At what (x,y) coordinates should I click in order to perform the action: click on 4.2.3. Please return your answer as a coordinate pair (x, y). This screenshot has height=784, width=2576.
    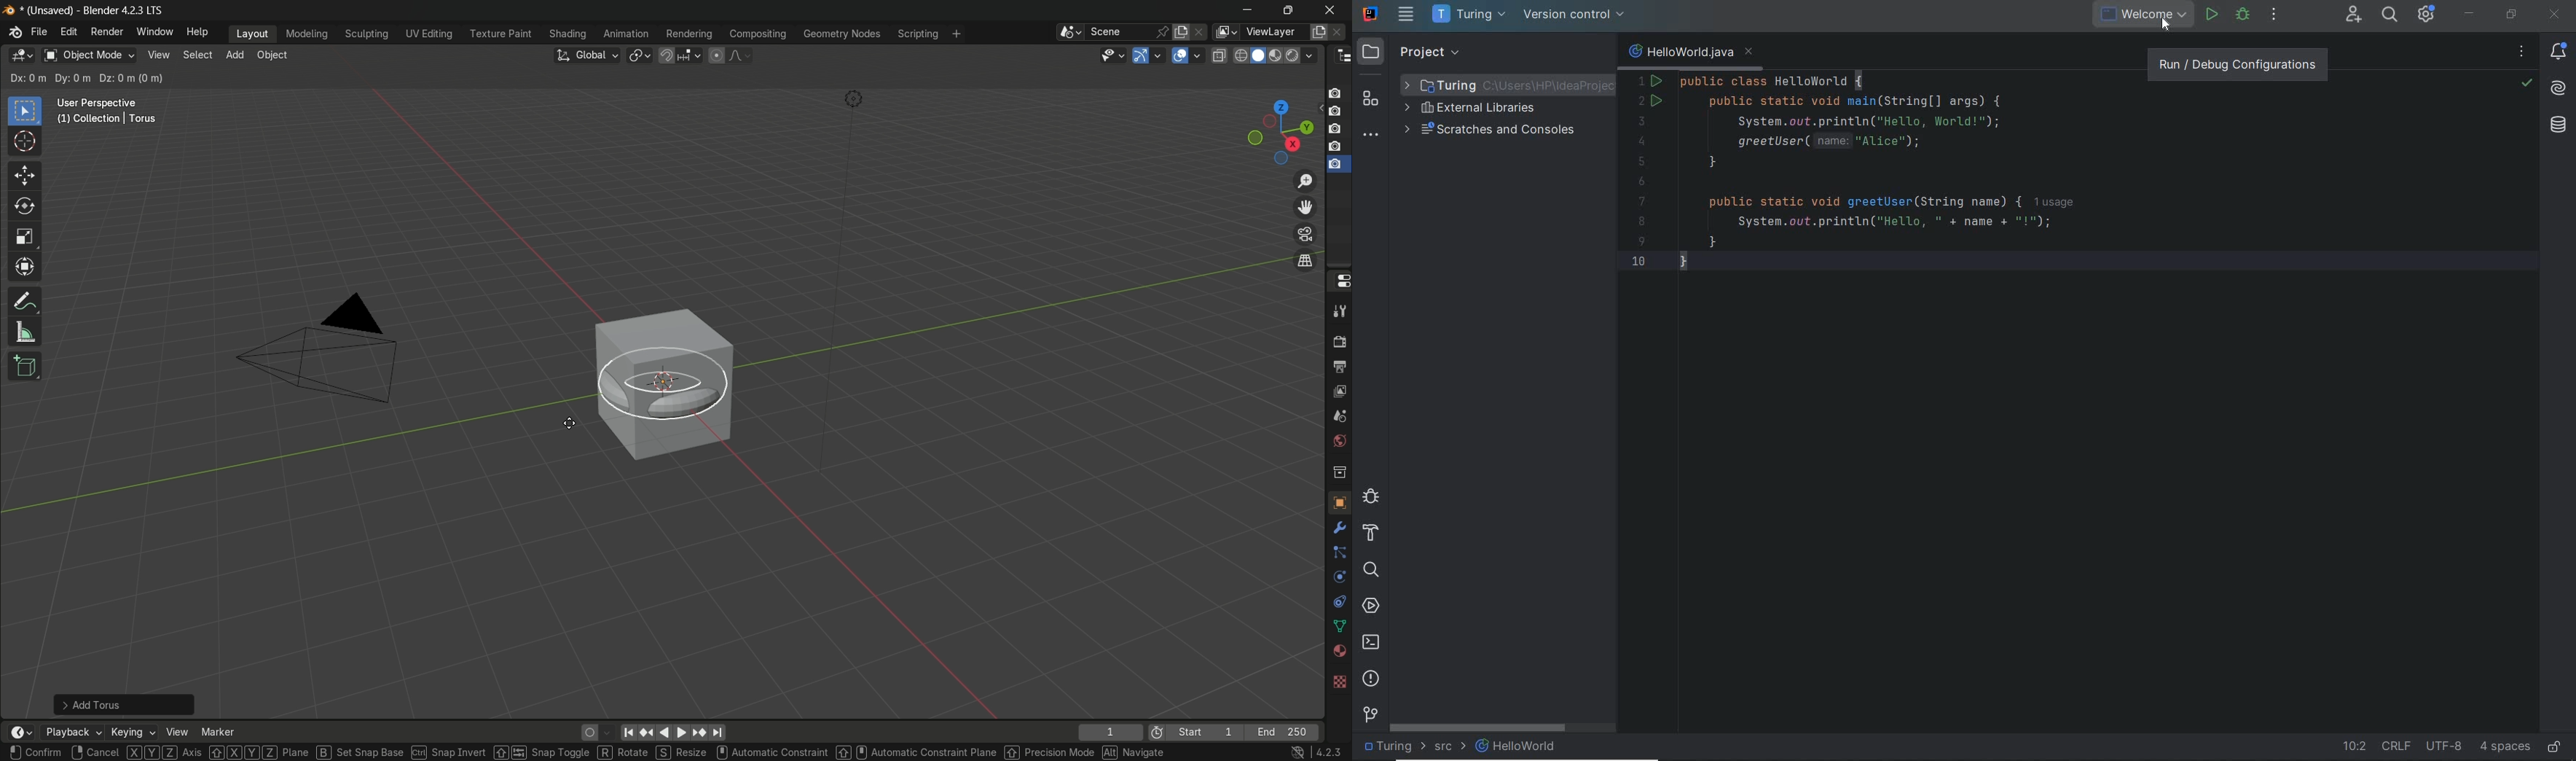
    Looking at the image, I should click on (1329, 753).